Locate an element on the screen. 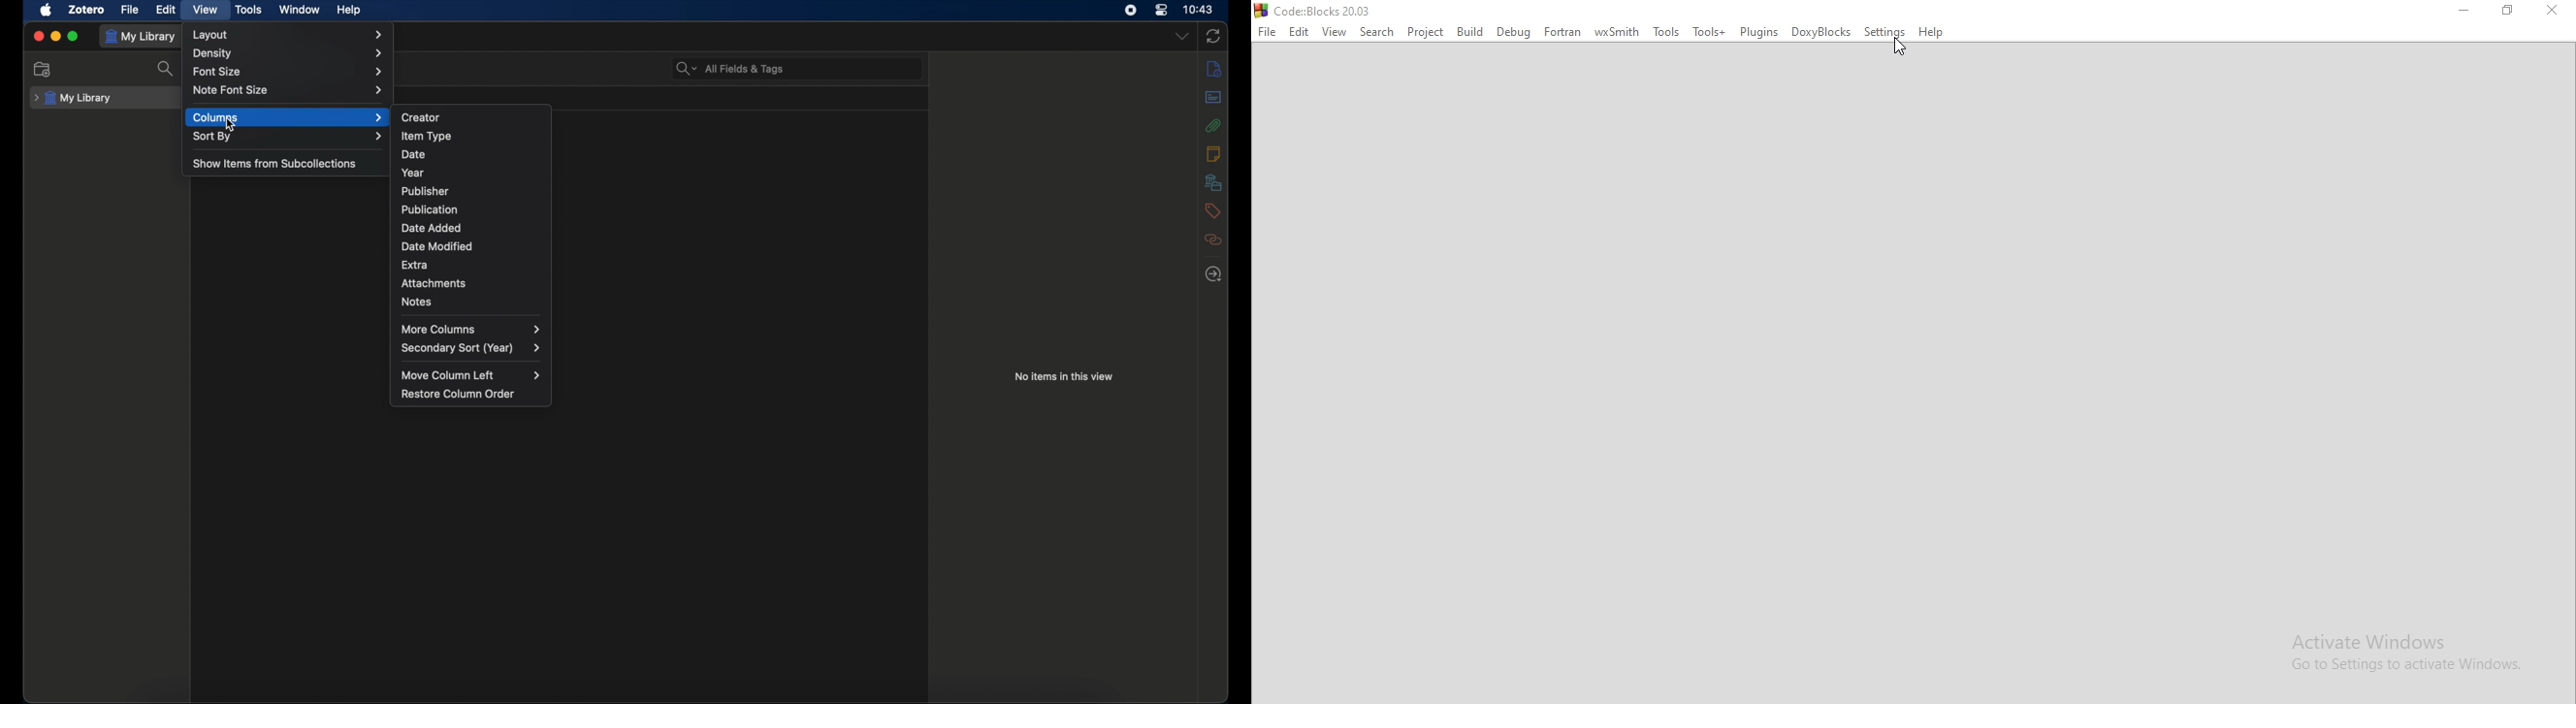  zotero is located at coordinates (87, 10).